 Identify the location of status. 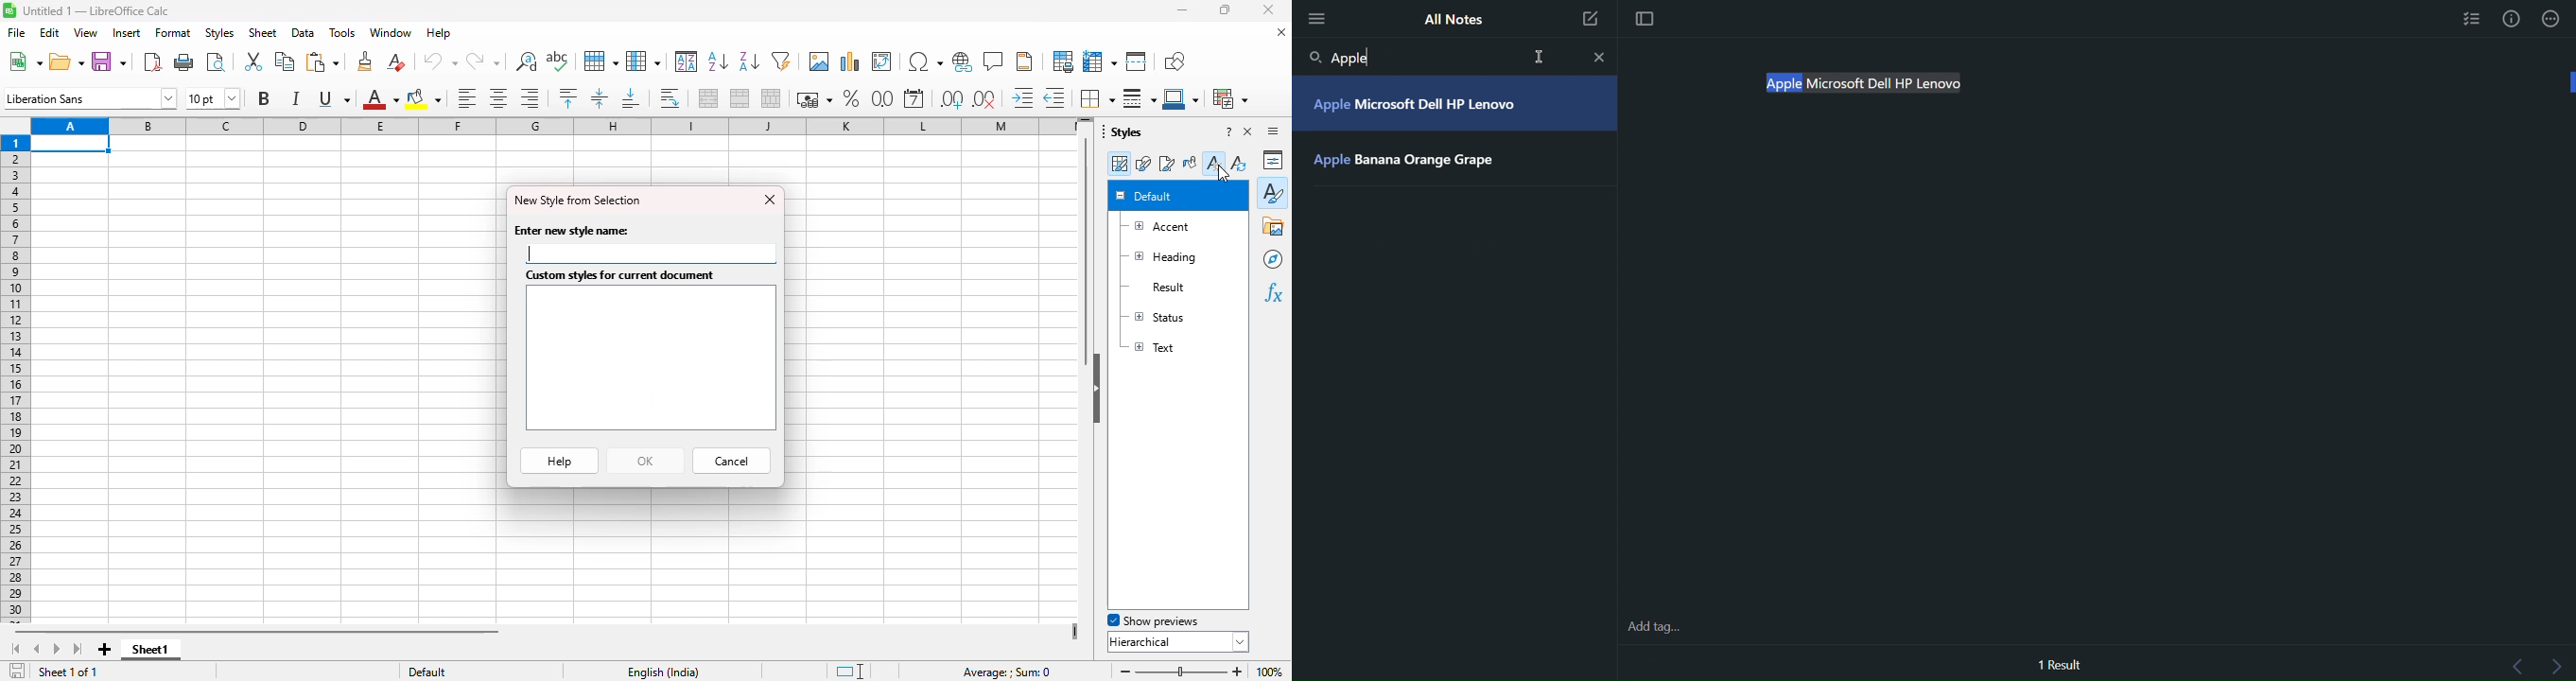
(1154, 316).